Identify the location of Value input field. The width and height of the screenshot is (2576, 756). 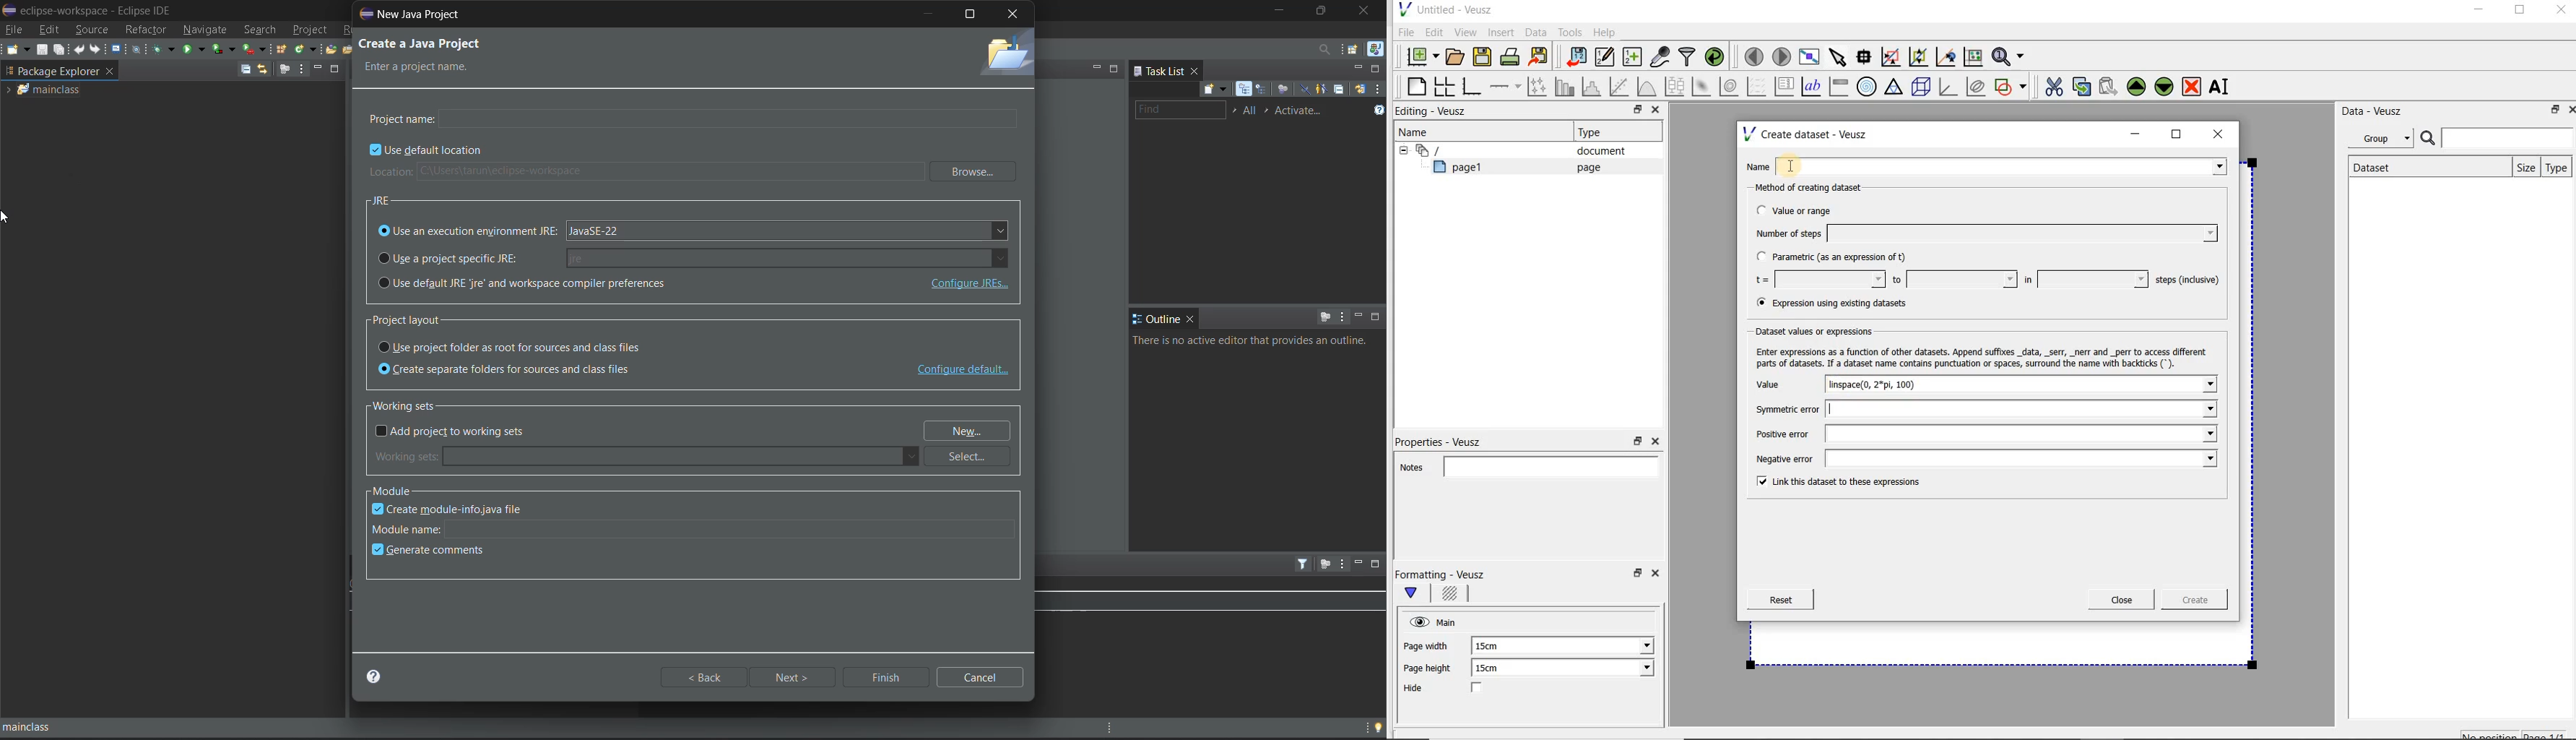
(2088, 384).